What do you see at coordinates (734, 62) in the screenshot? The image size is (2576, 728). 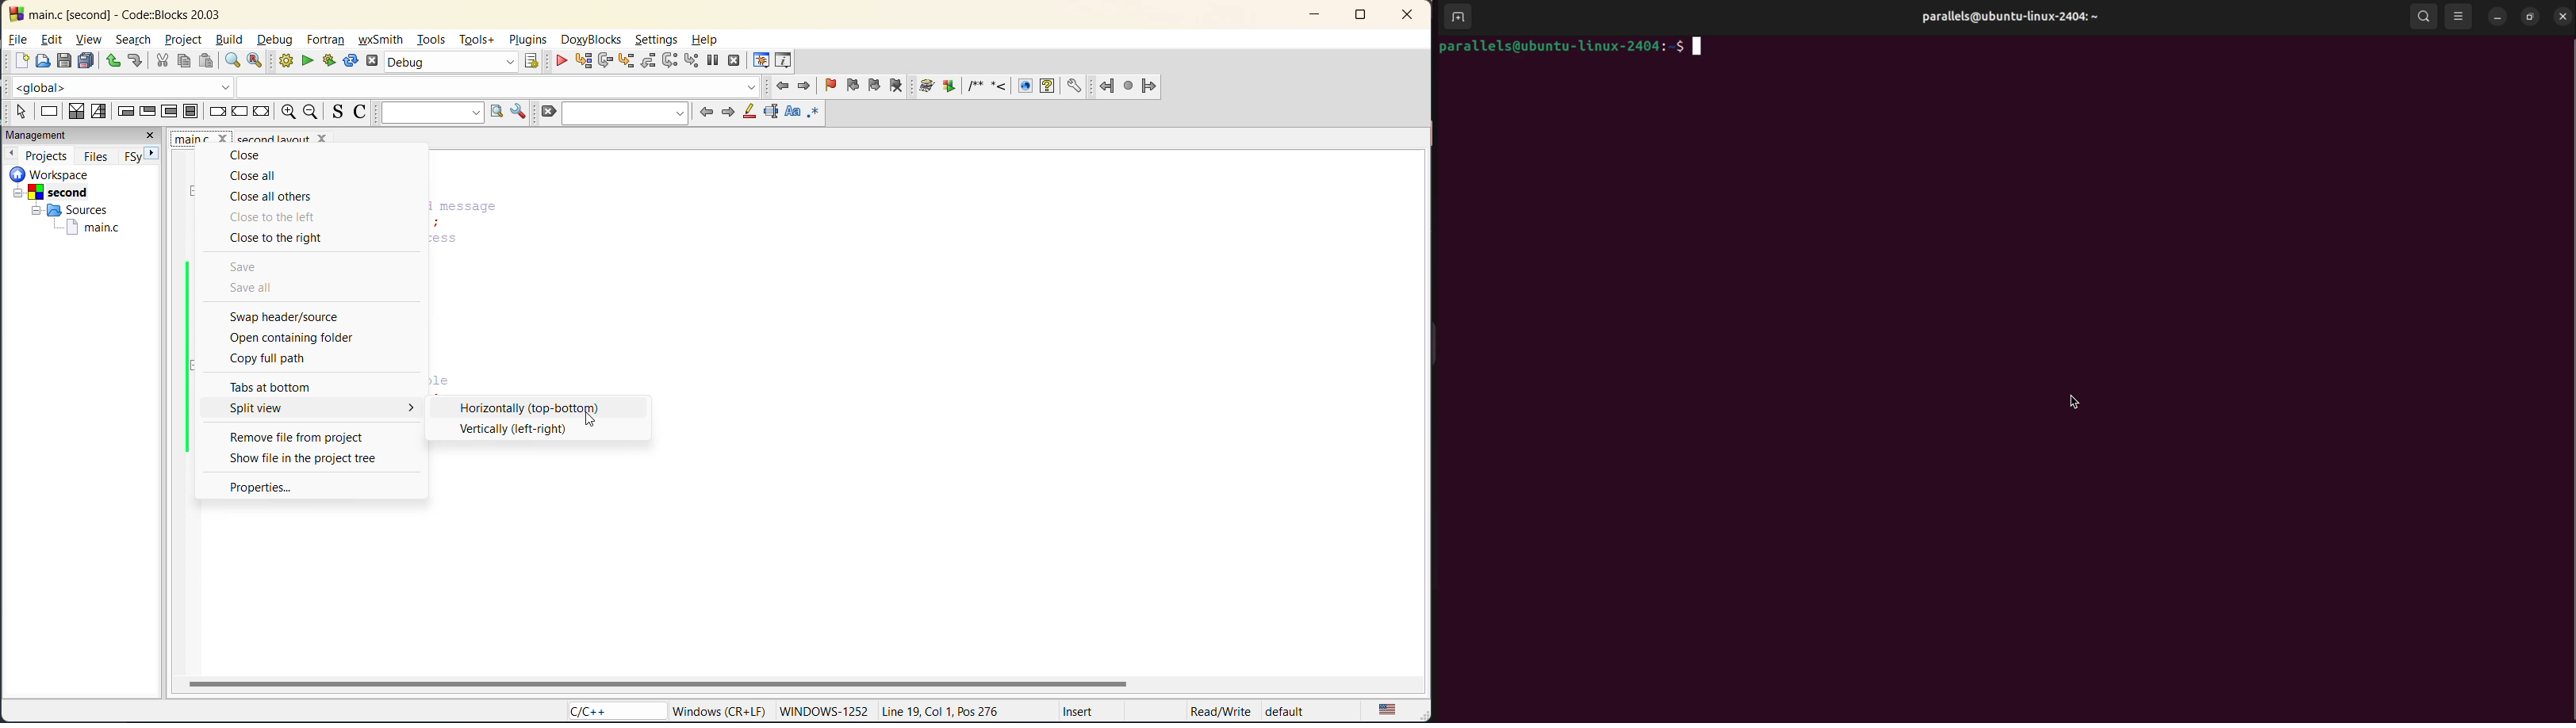 I see `stop debugger` at bounding box center [734, 62].